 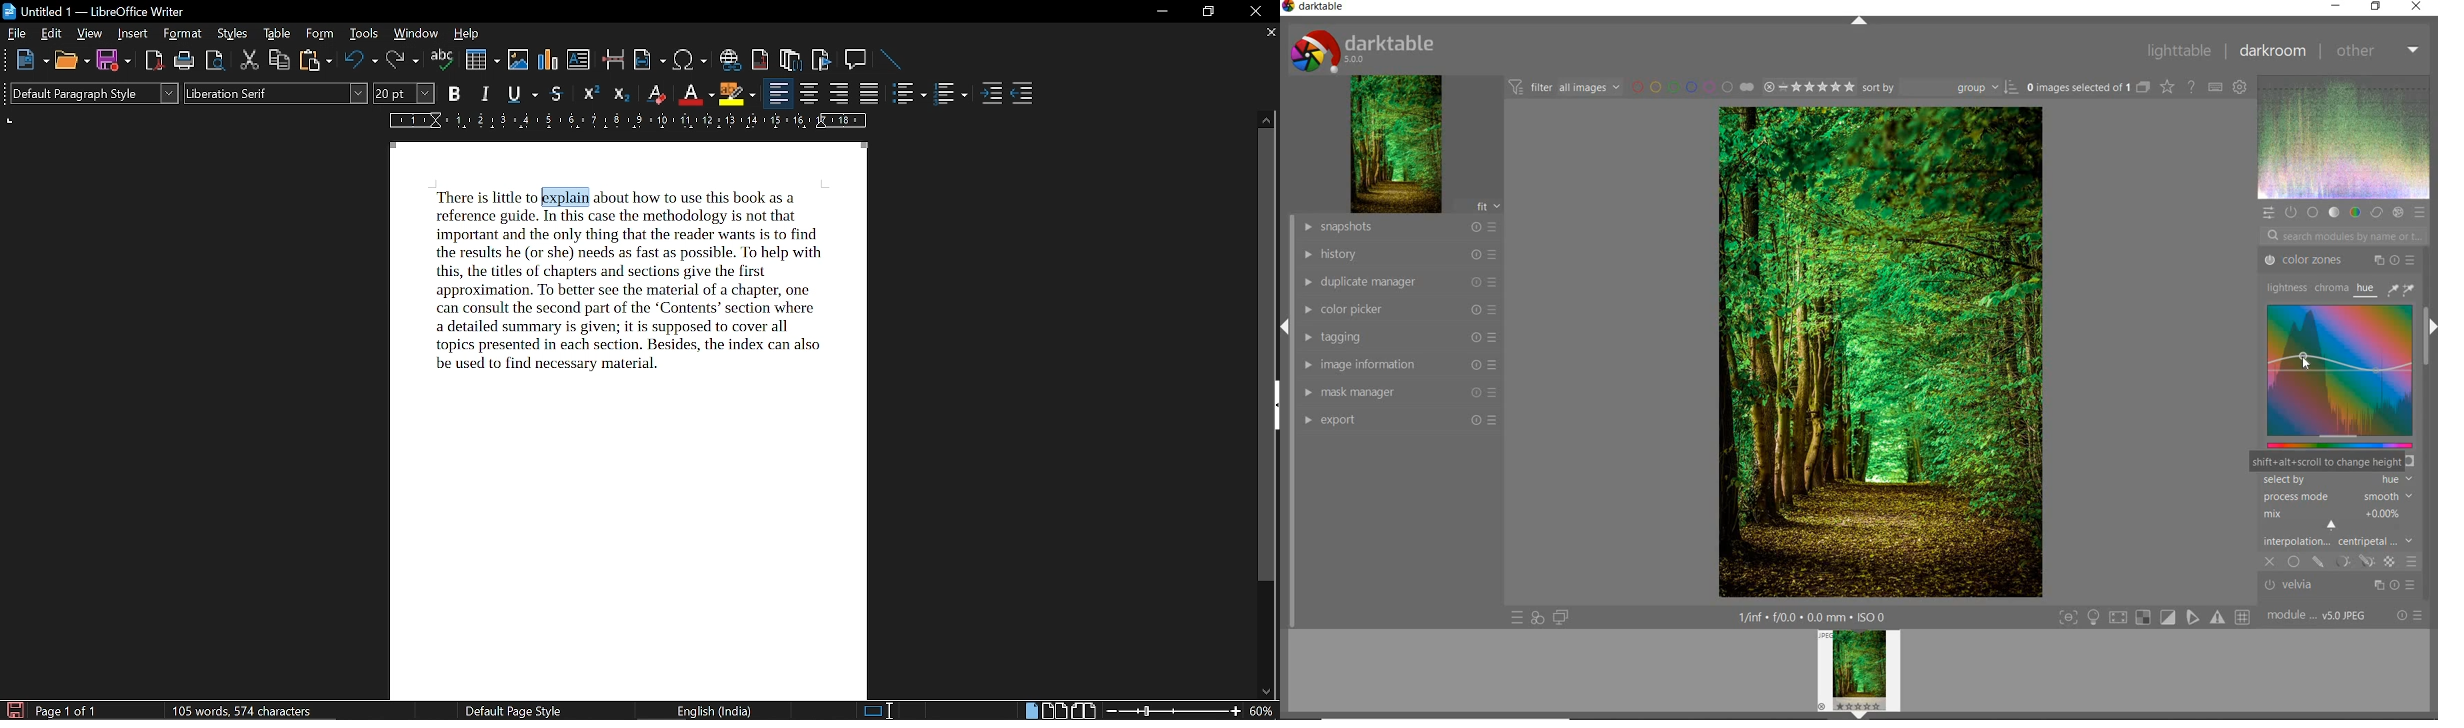 What do you see at coordinates (590, 95) in the screenshot?
I see `superscript` at bounding box center [590, 95].